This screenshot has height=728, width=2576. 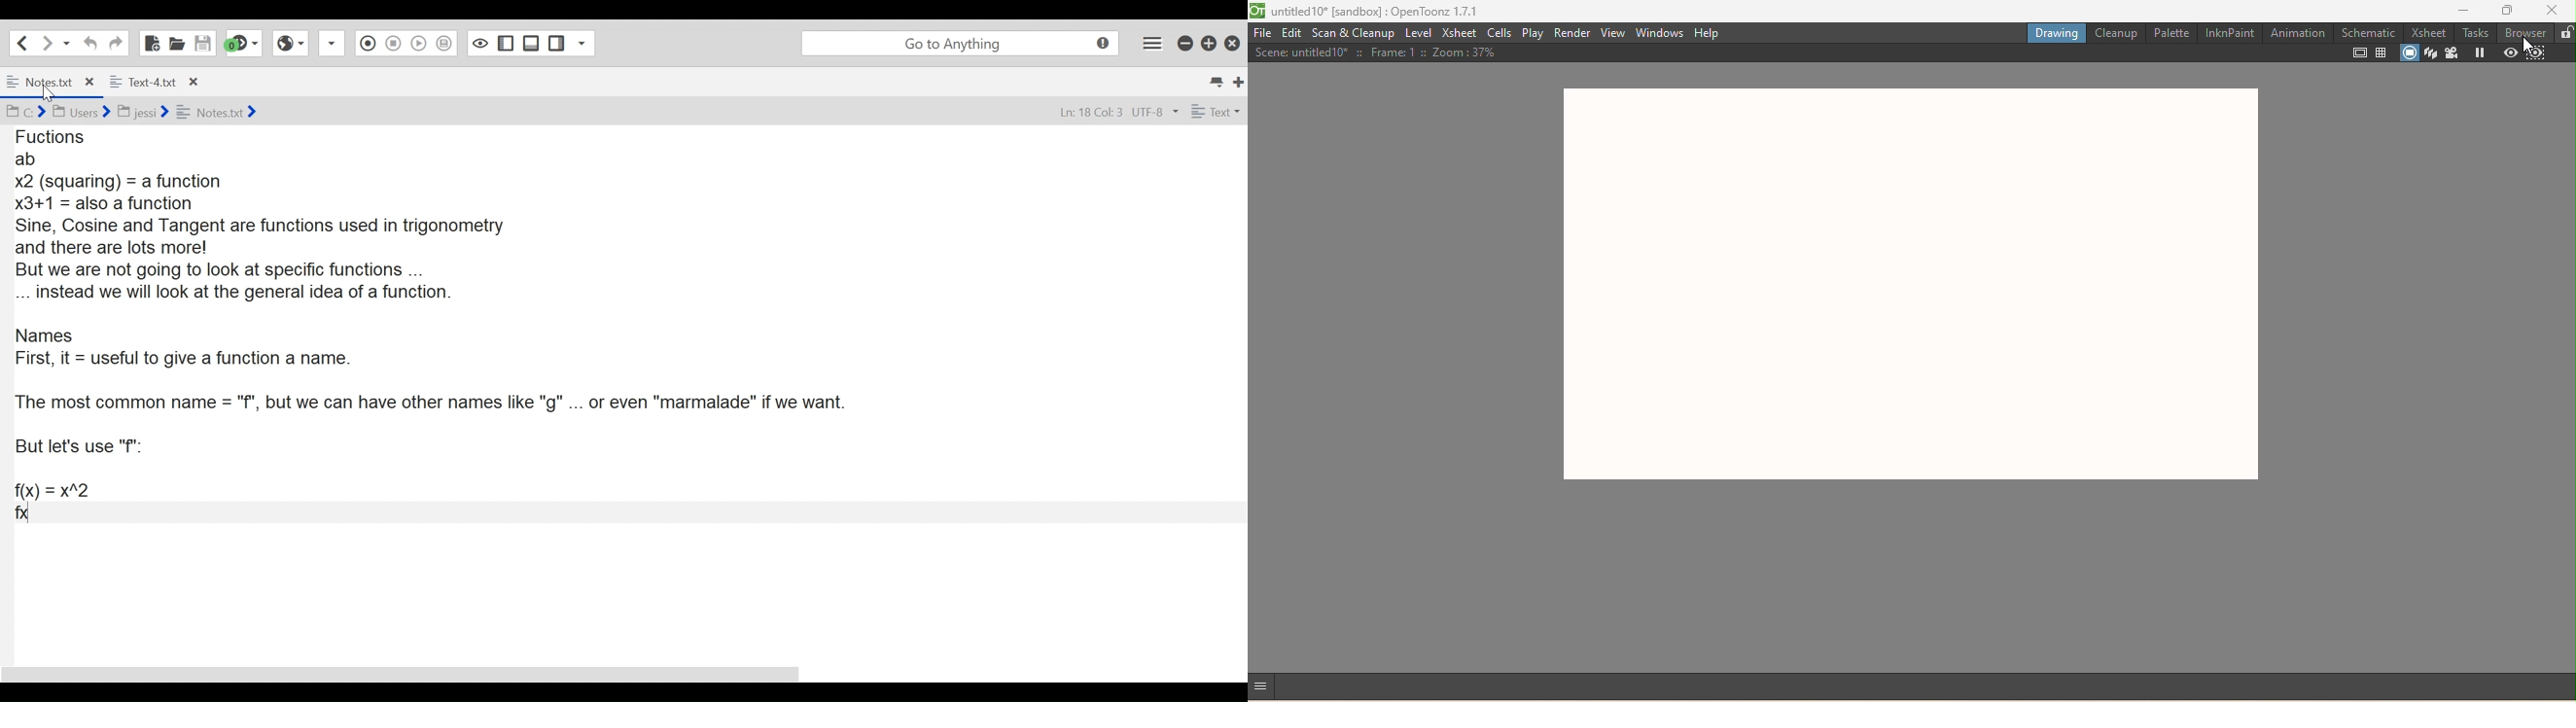 I want to click on c:, so click(x=25, y=112).